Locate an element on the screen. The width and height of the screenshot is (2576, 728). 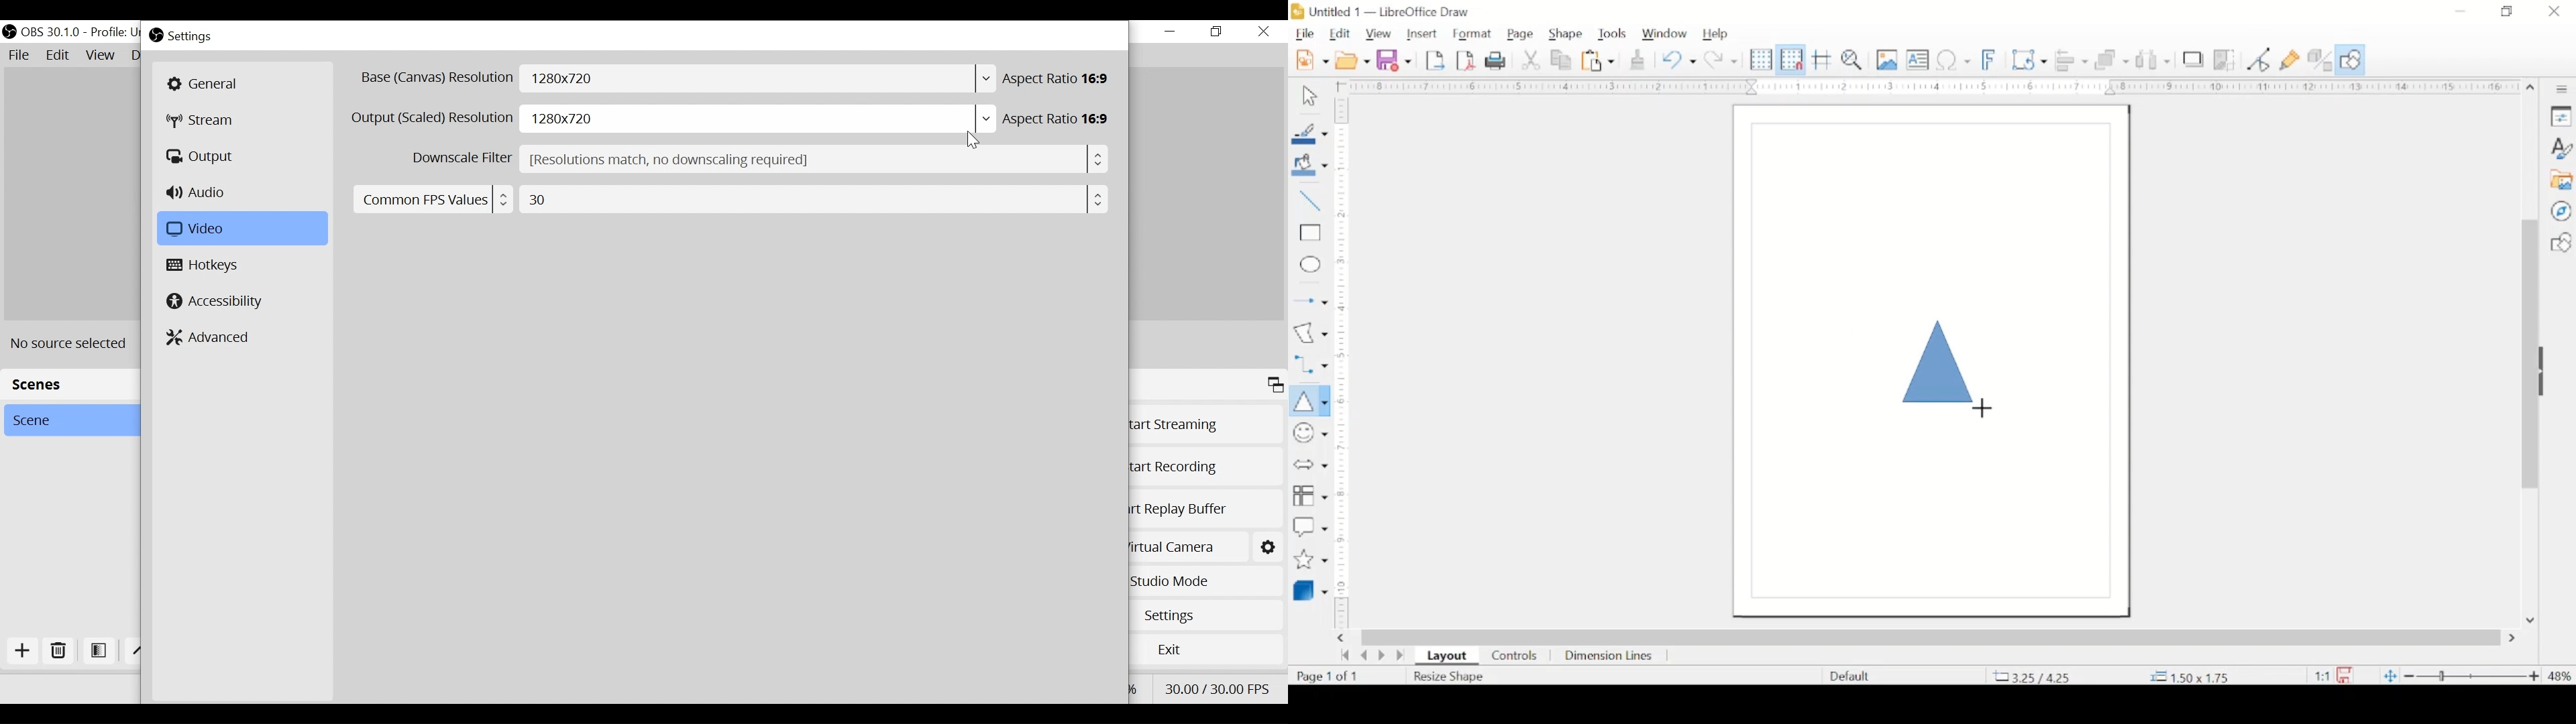
scroll up  is located at coordinates (2530, 88).